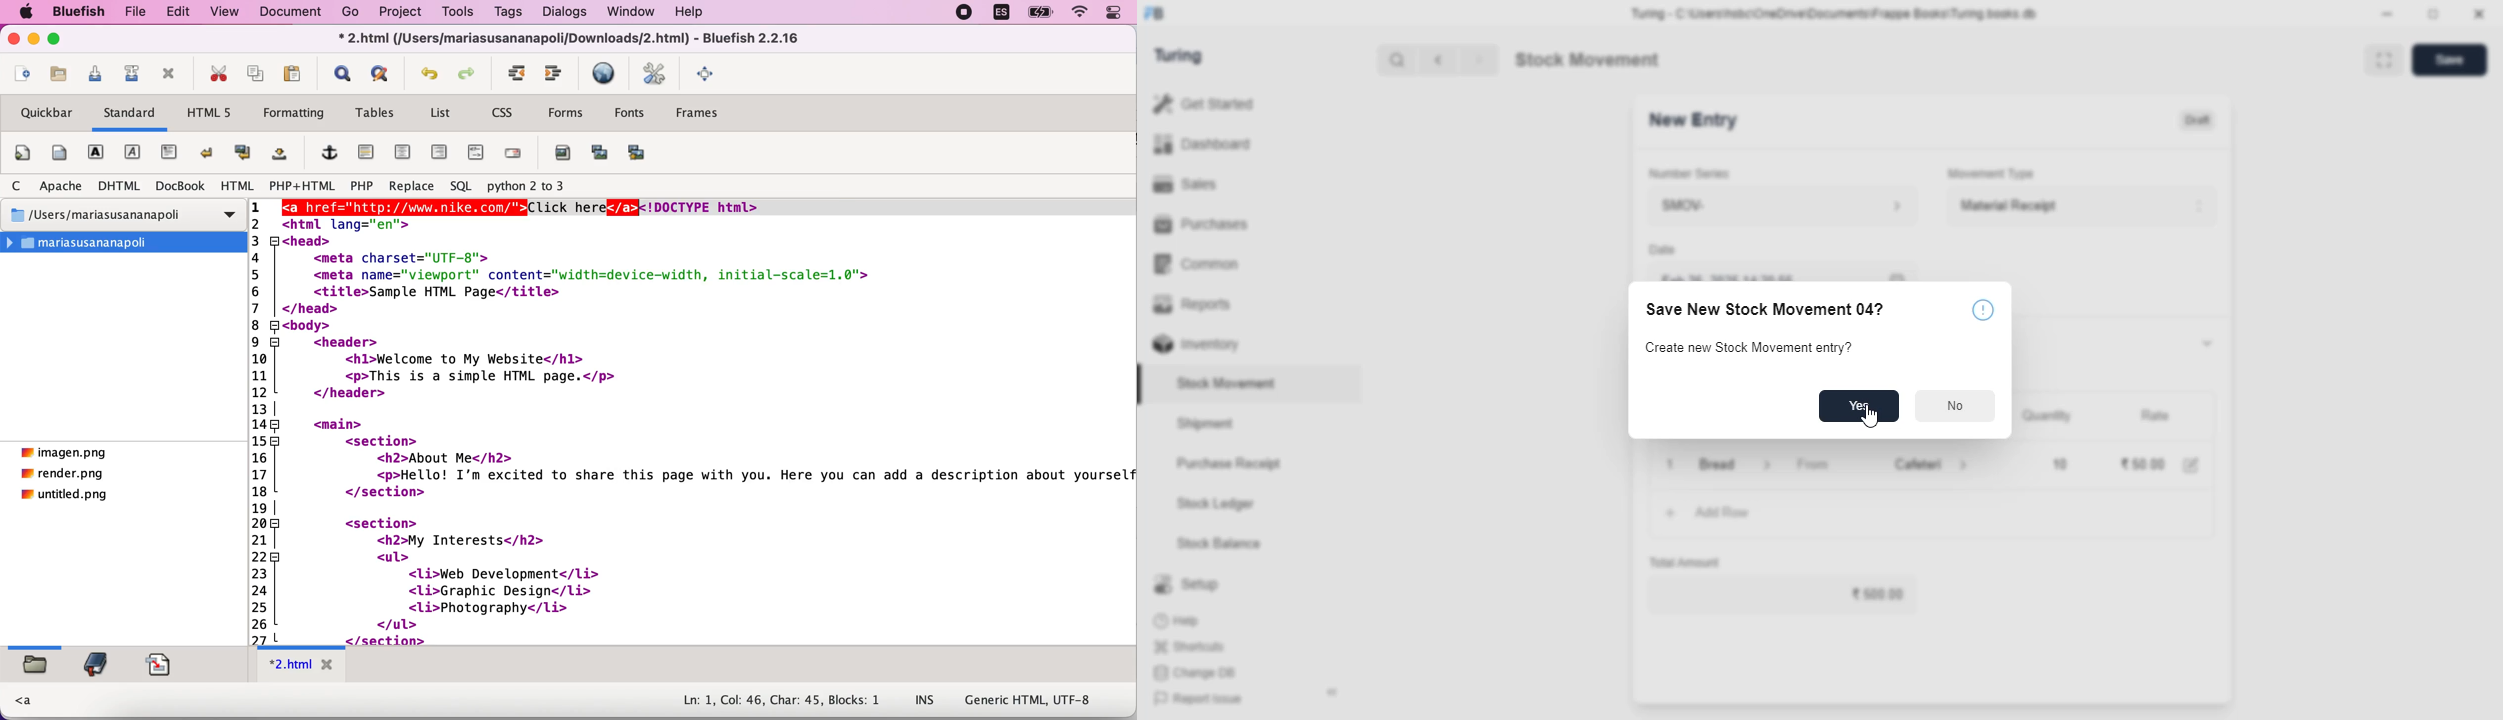  Describe the element at coordinates (2432, 14) in the screenshot. I see `toggle maximize` at that location.